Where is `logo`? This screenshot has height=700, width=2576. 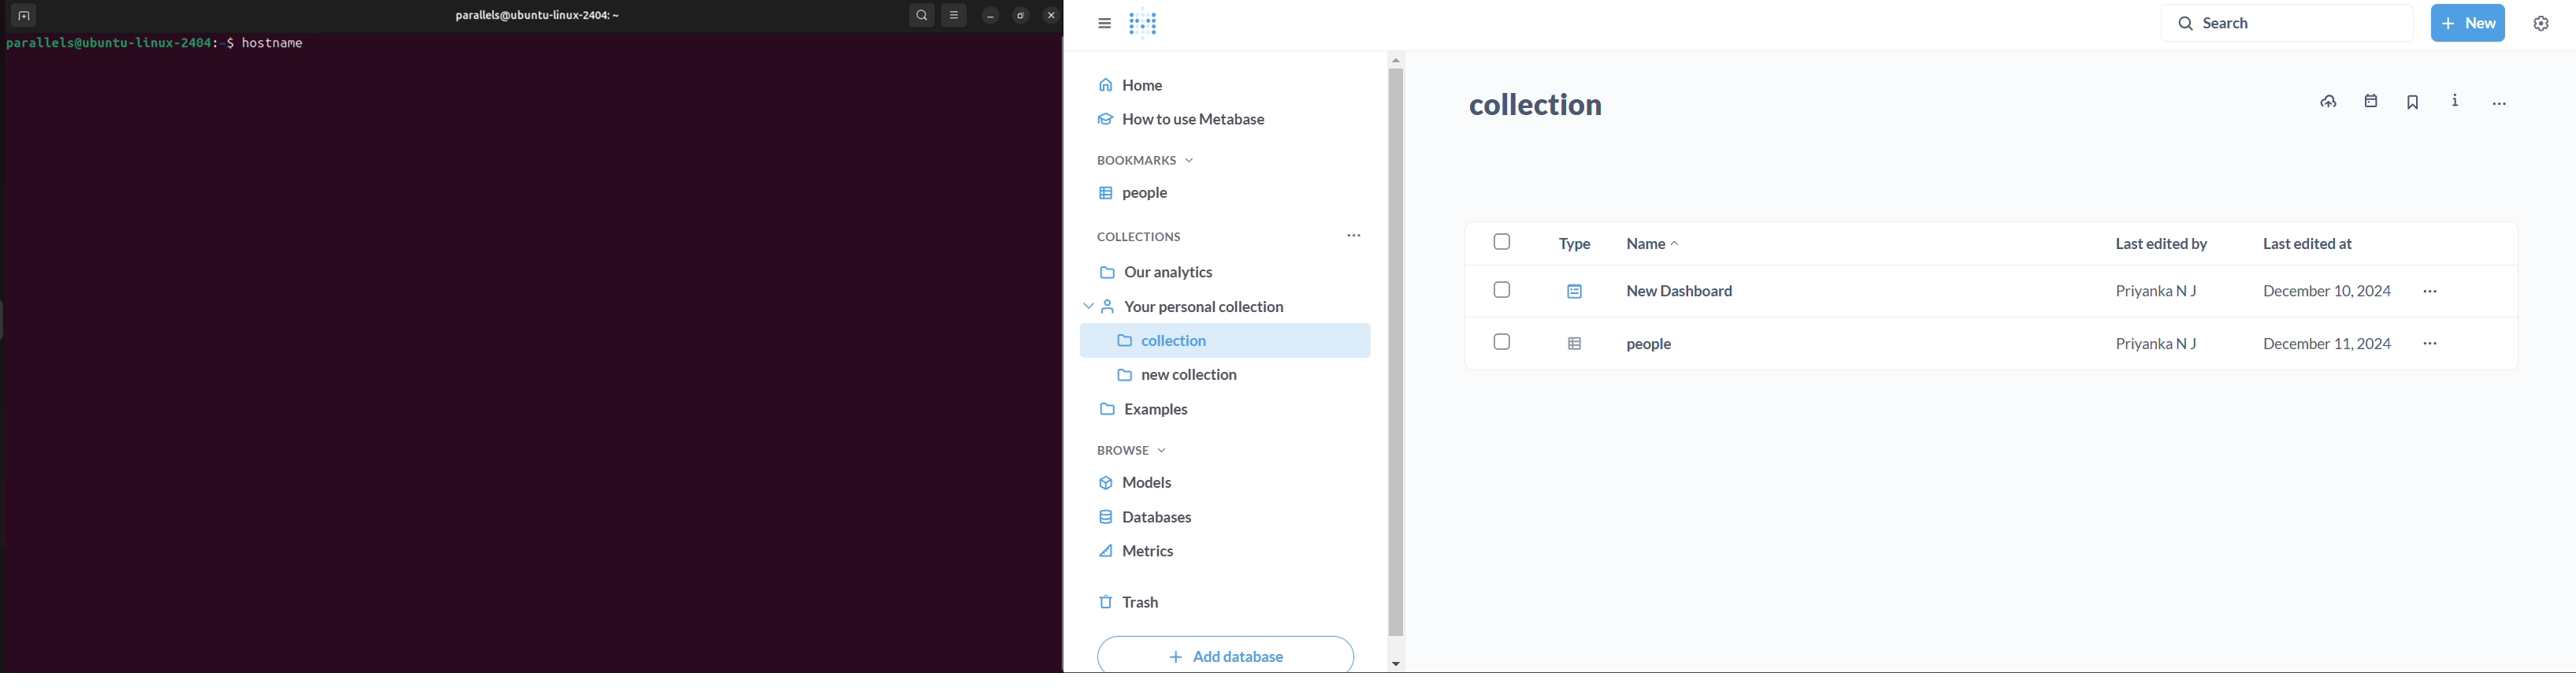
logo is located at coordinates (1144, 25).